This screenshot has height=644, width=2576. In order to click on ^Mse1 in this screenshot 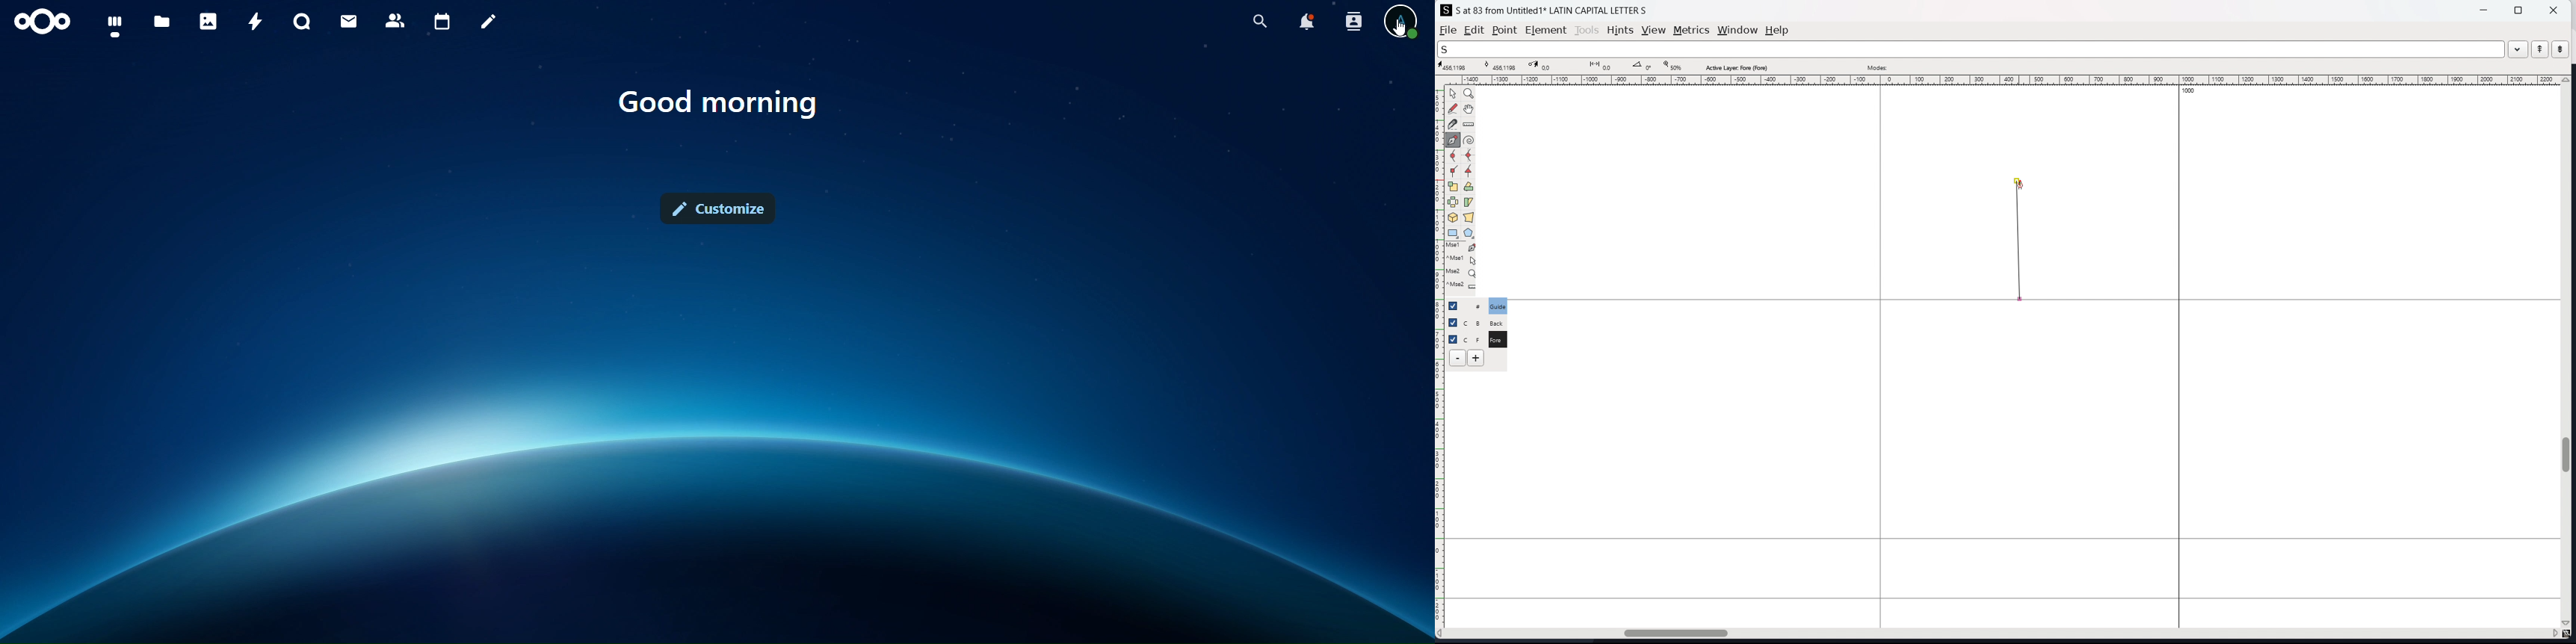, I will do `click(1462, 260)`.